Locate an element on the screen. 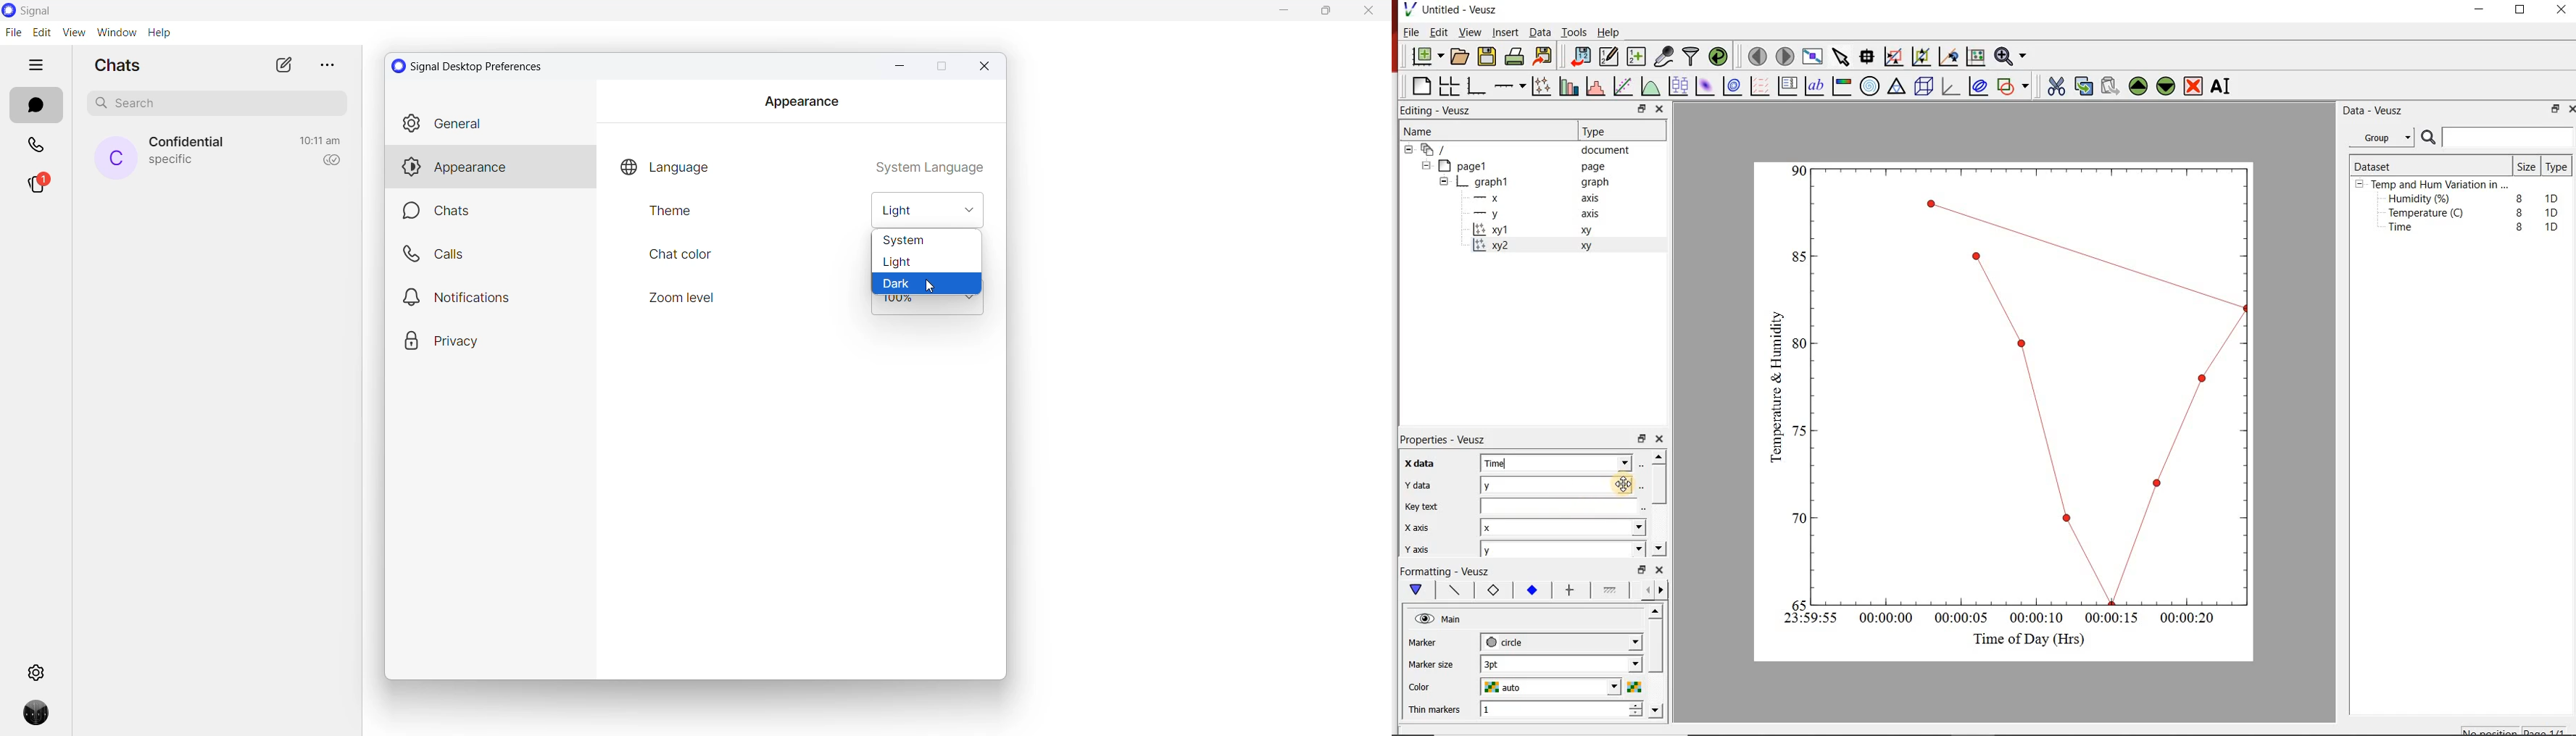 This screenshot has width=2576, height=756. minimize is located at coordinates (1287, 12).